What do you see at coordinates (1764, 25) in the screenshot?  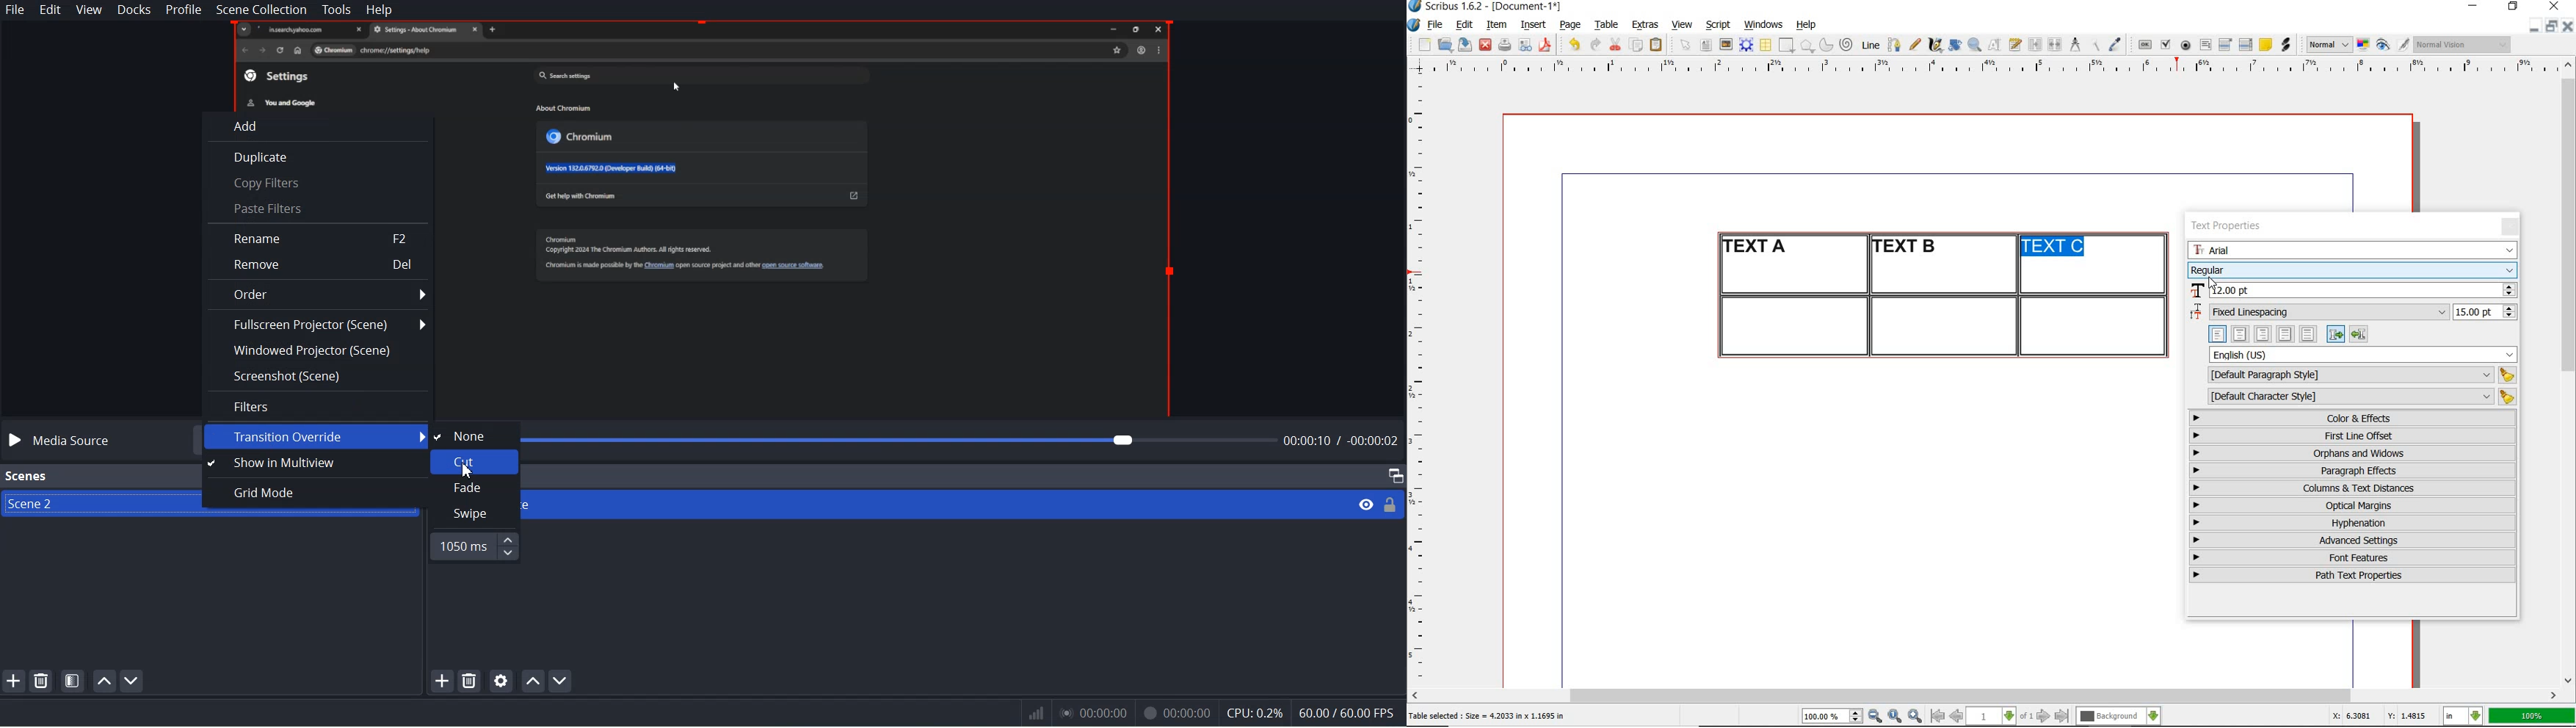 I see `windows` at bounding box center [1764, 25].